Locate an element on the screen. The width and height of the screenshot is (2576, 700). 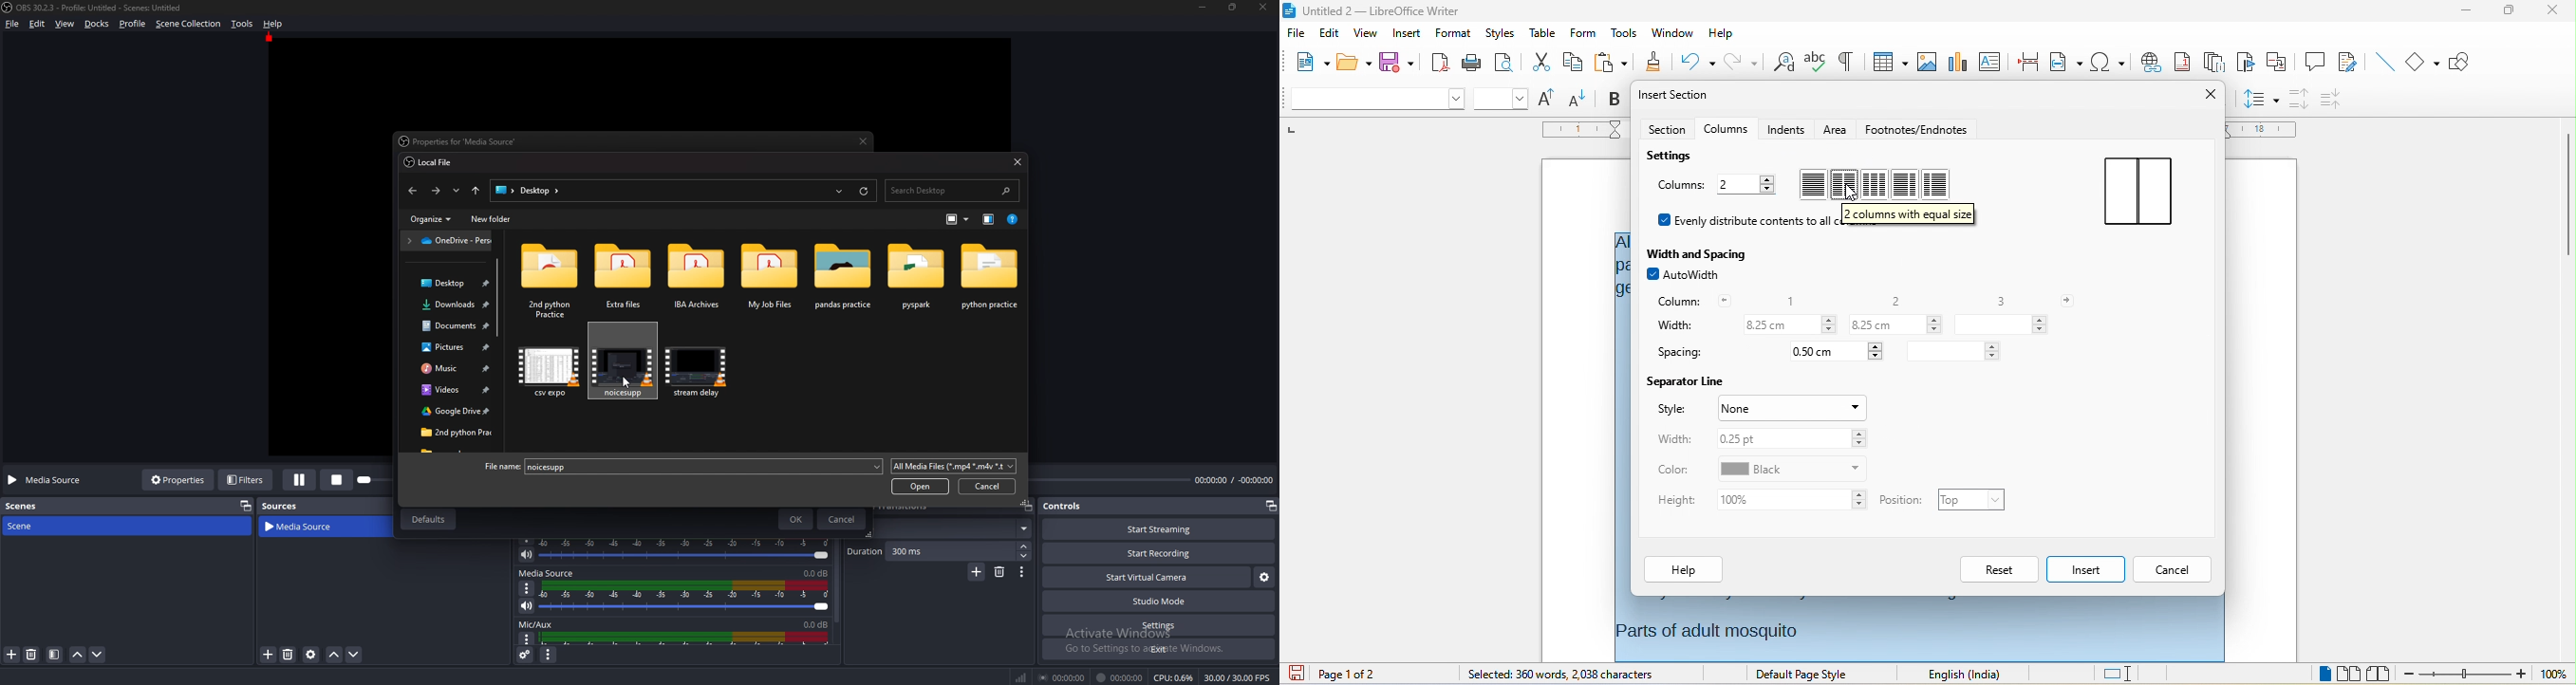
2 column with equal size is located at coordinates (1845, 184).